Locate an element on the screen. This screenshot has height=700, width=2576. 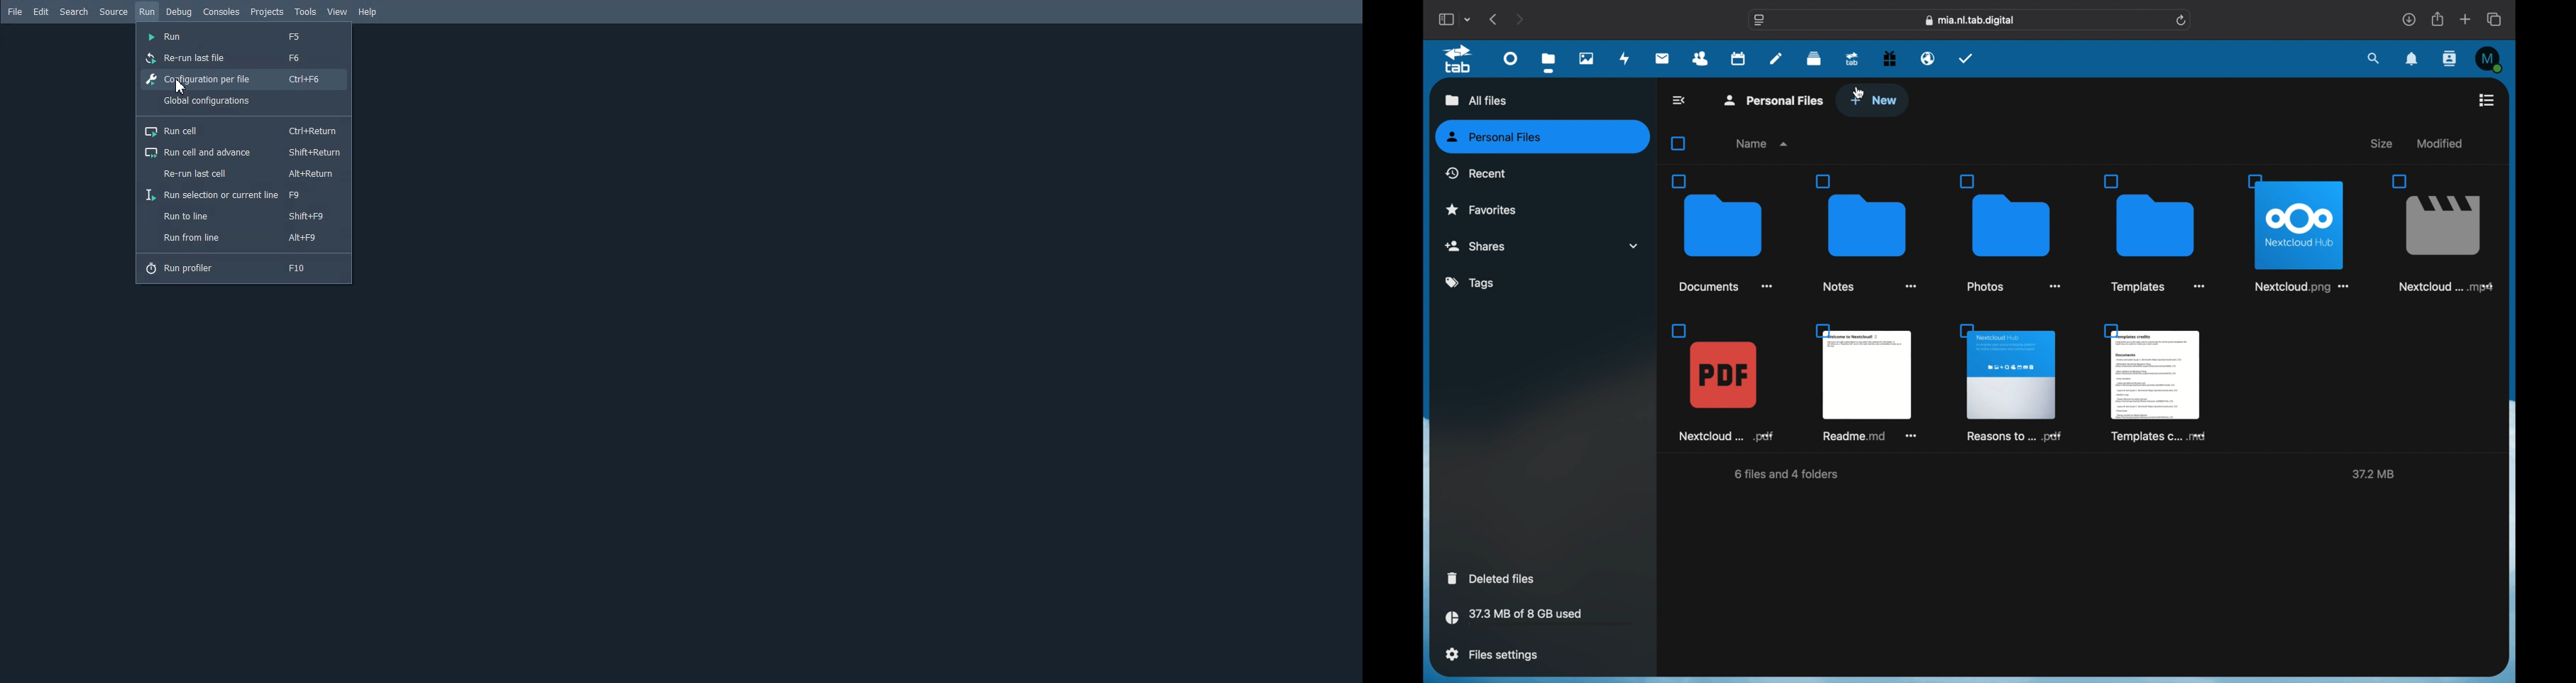
deleted is located at coordinates (1493, 578).